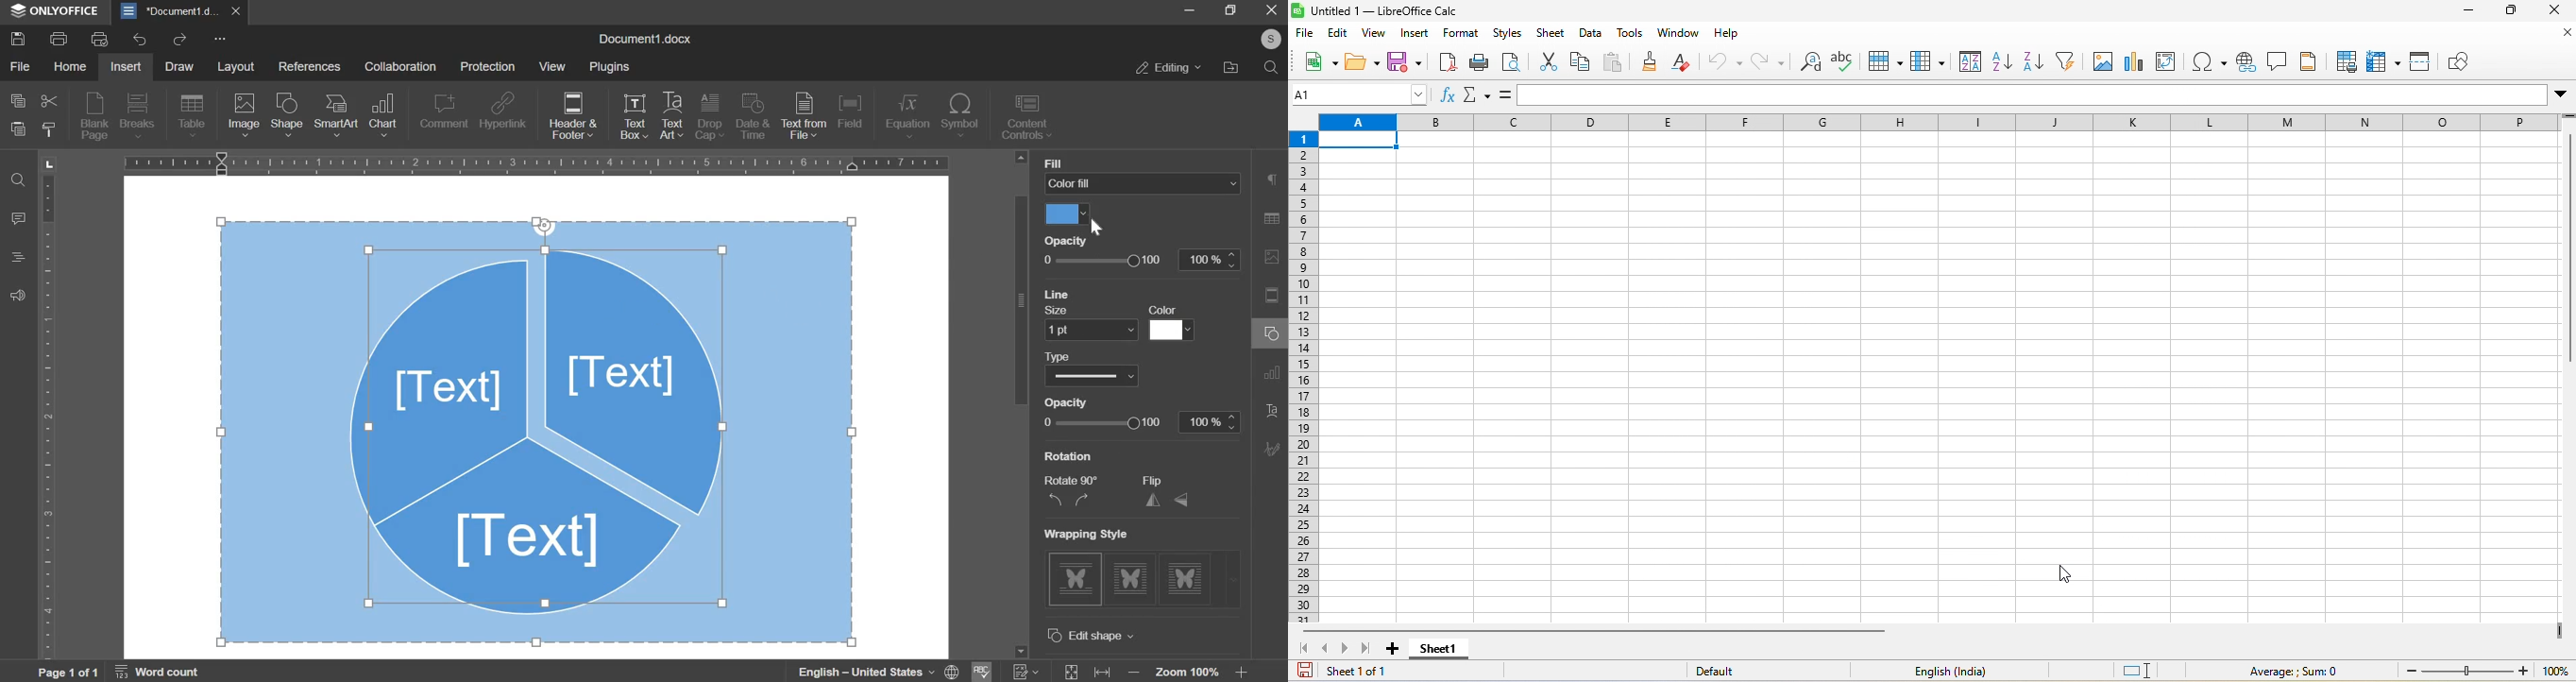  Describe the element at coordinates (2423, 60) in the screenshot. I see `split window` at that location.